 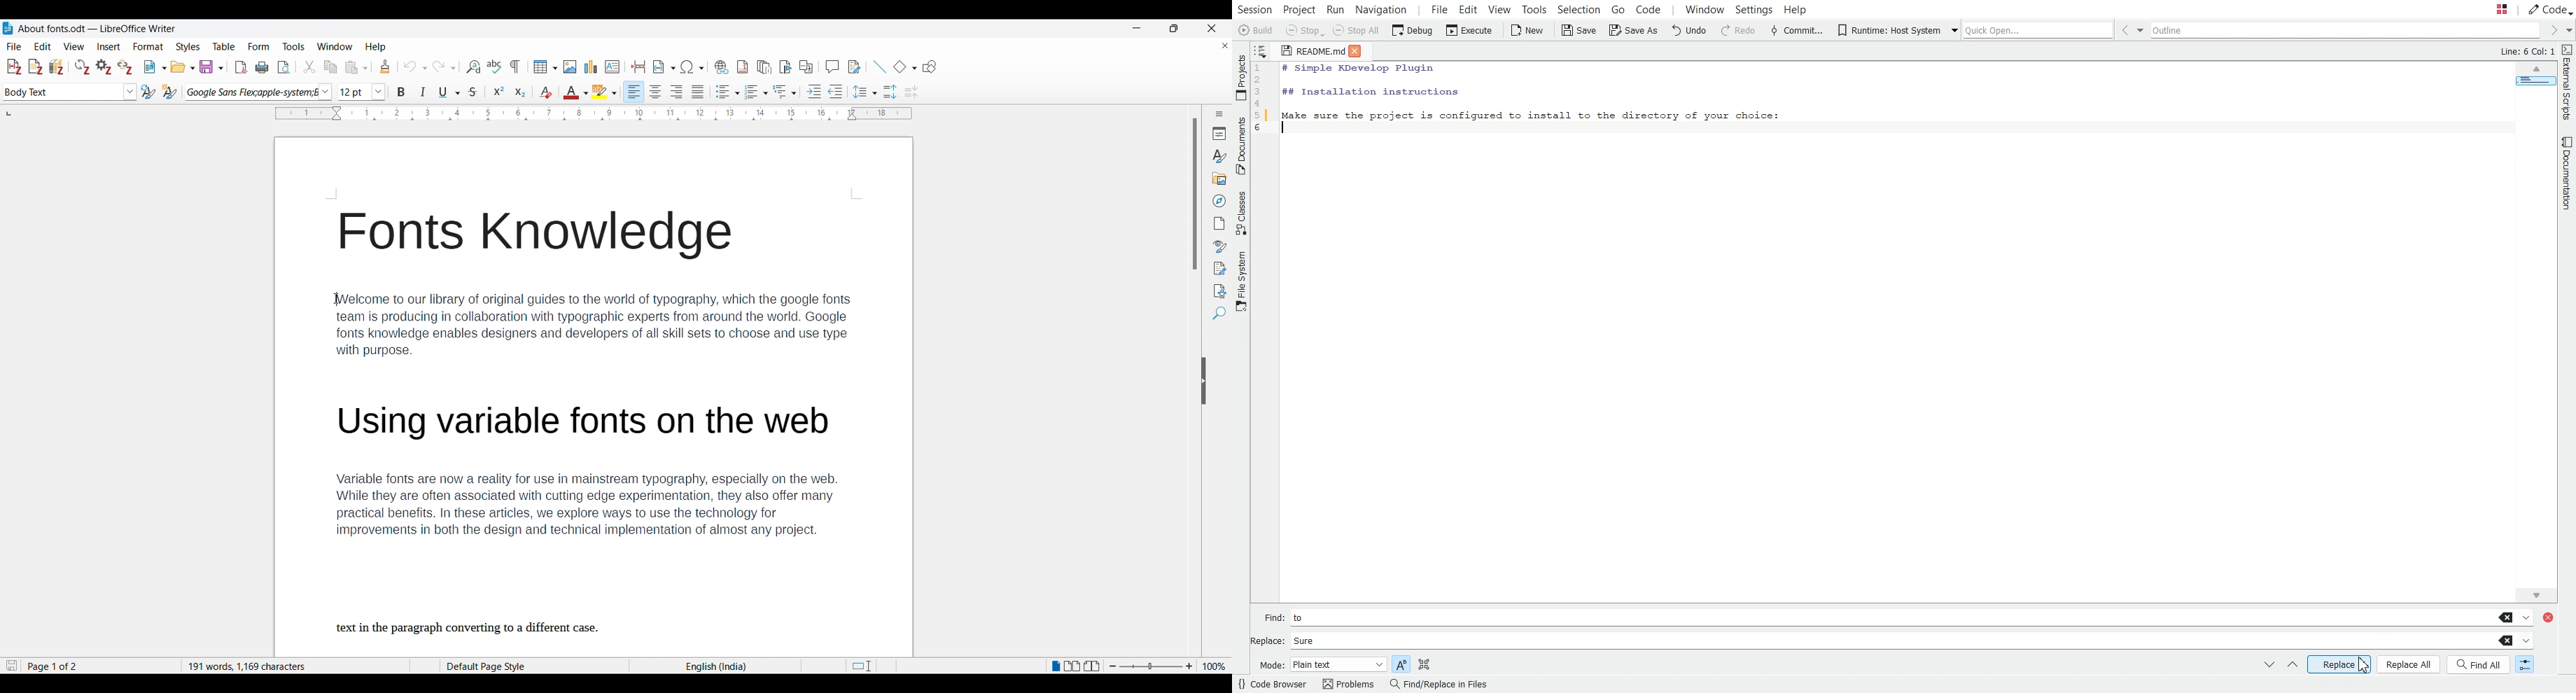 What do you see at coordinates (473, 92) in the screenshot?
I see `Strike through ` at bounding box center [473, 92].